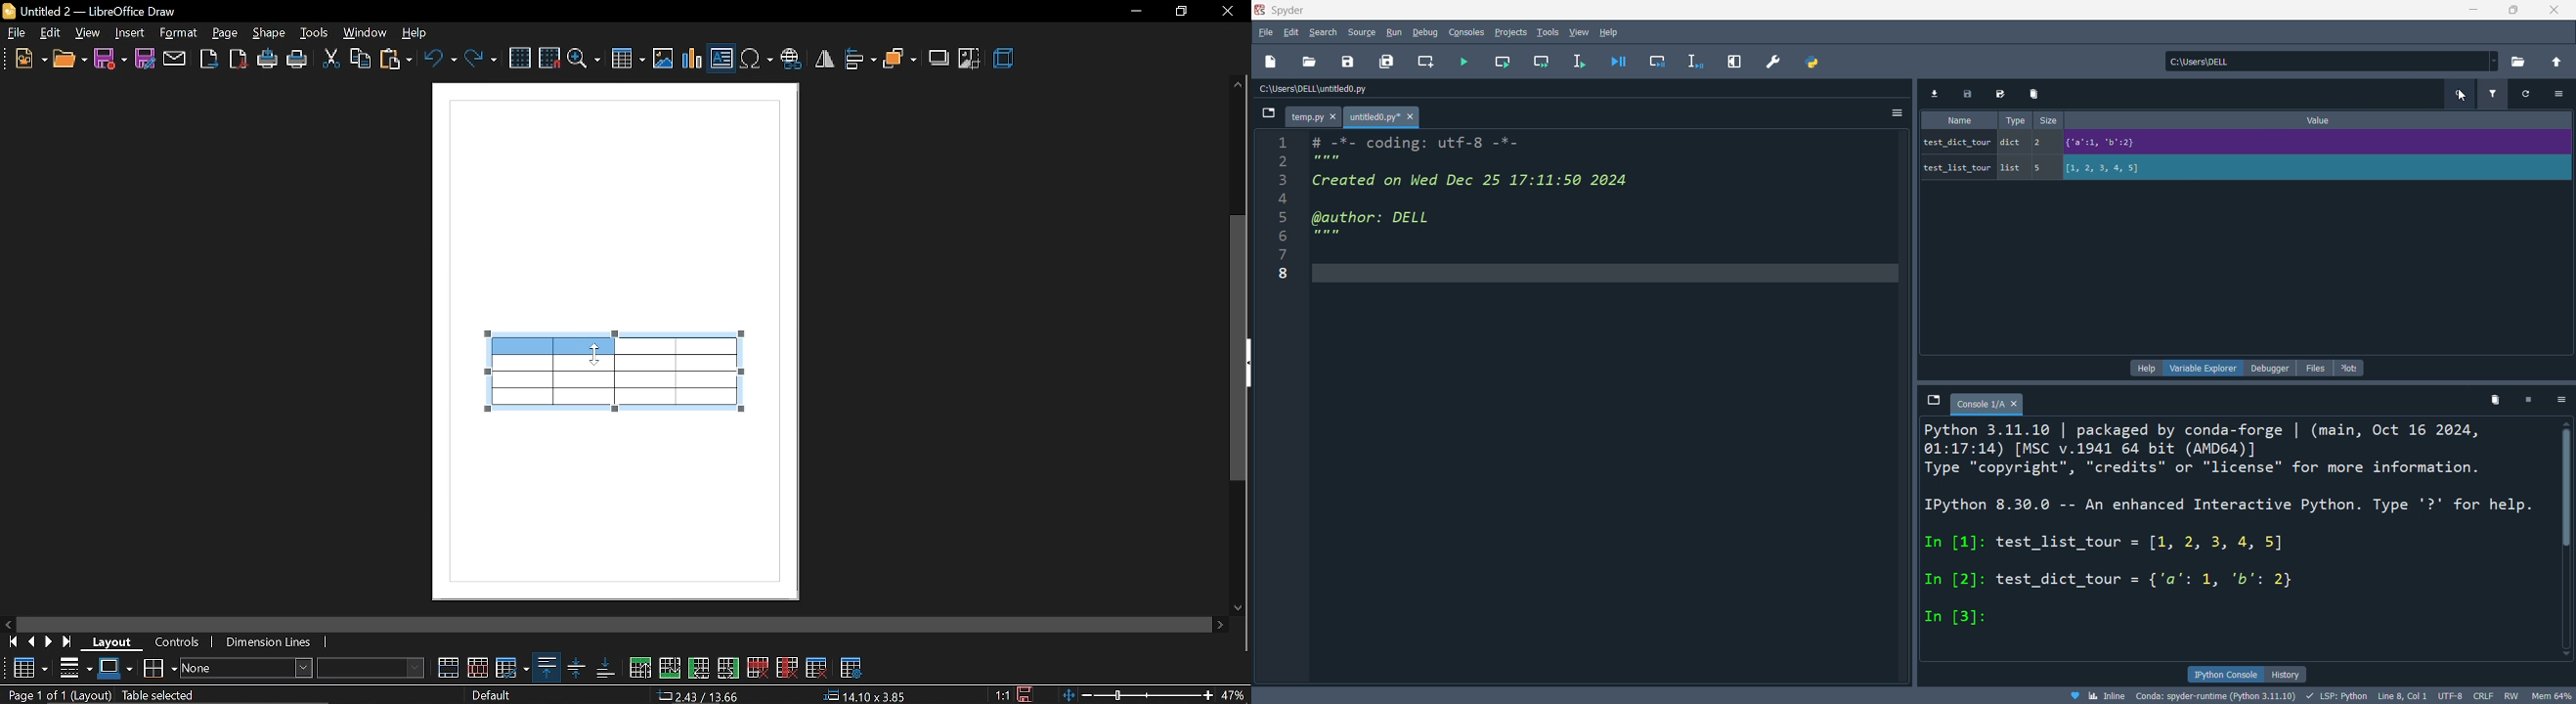 This screenshot has height=728, width=2576. What do you see at coordinates (1309, 117) in the screenshot?
I see `tab` at bounding box center [1309, 117].